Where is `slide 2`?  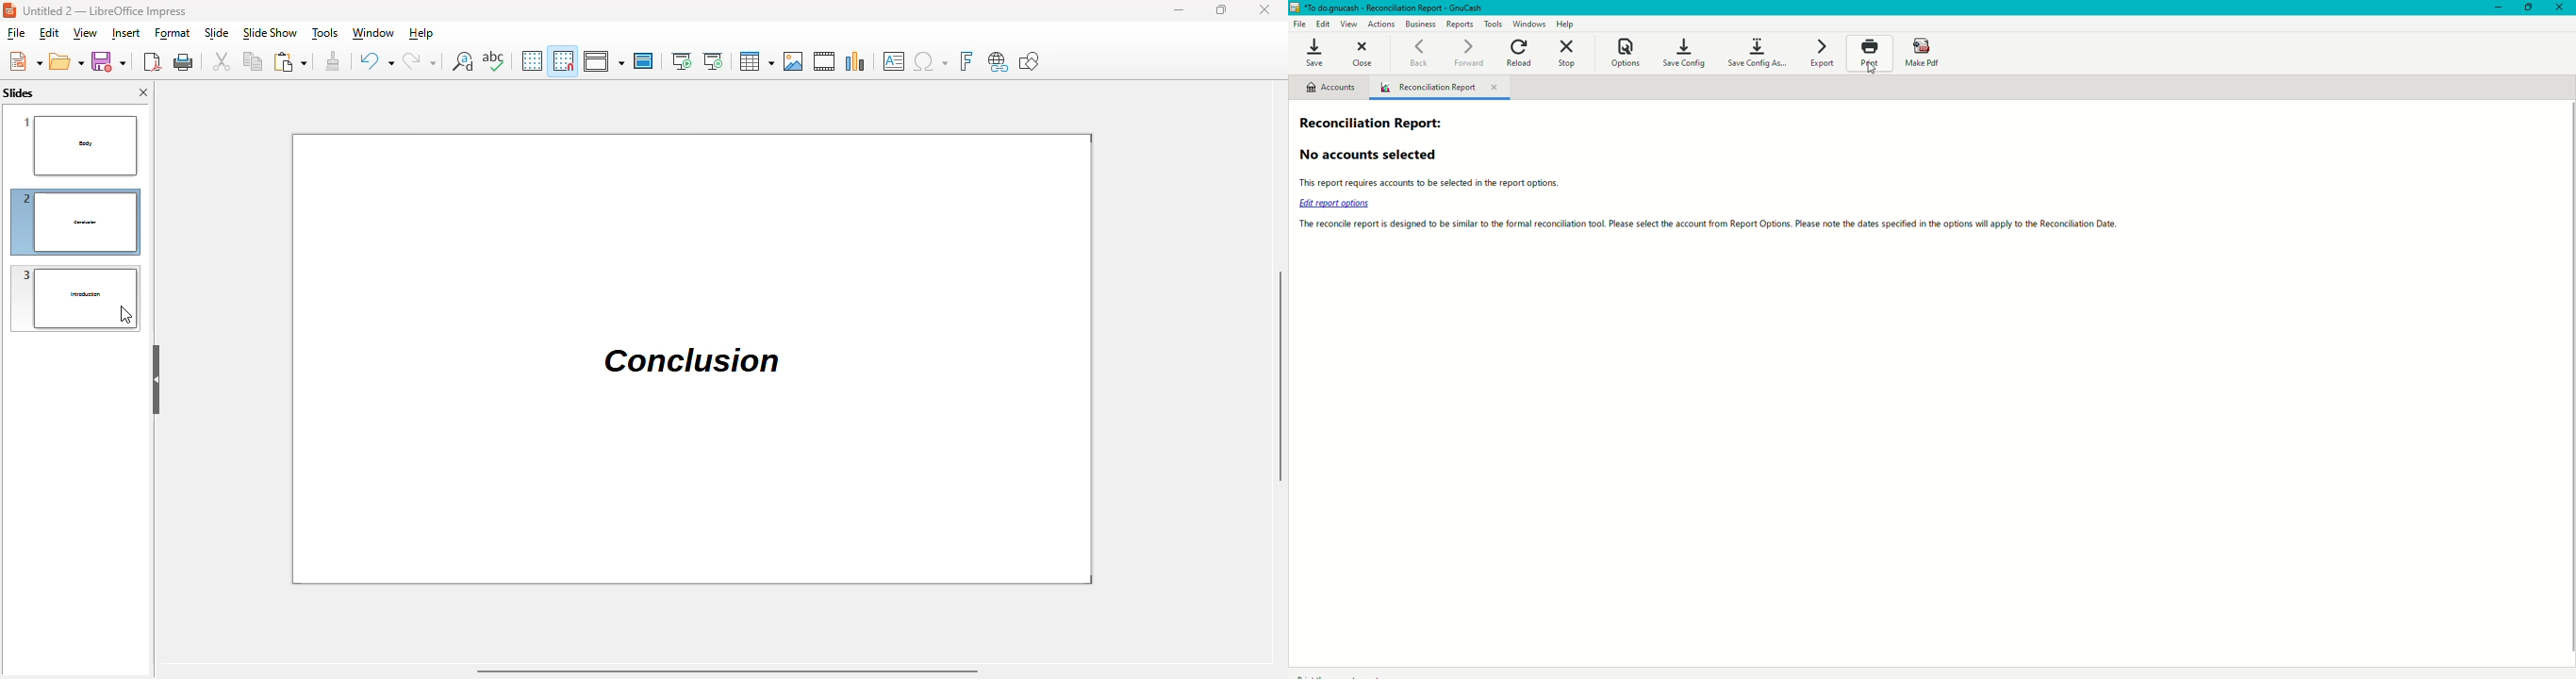
slide 2 is located at coordinates (74, 223).